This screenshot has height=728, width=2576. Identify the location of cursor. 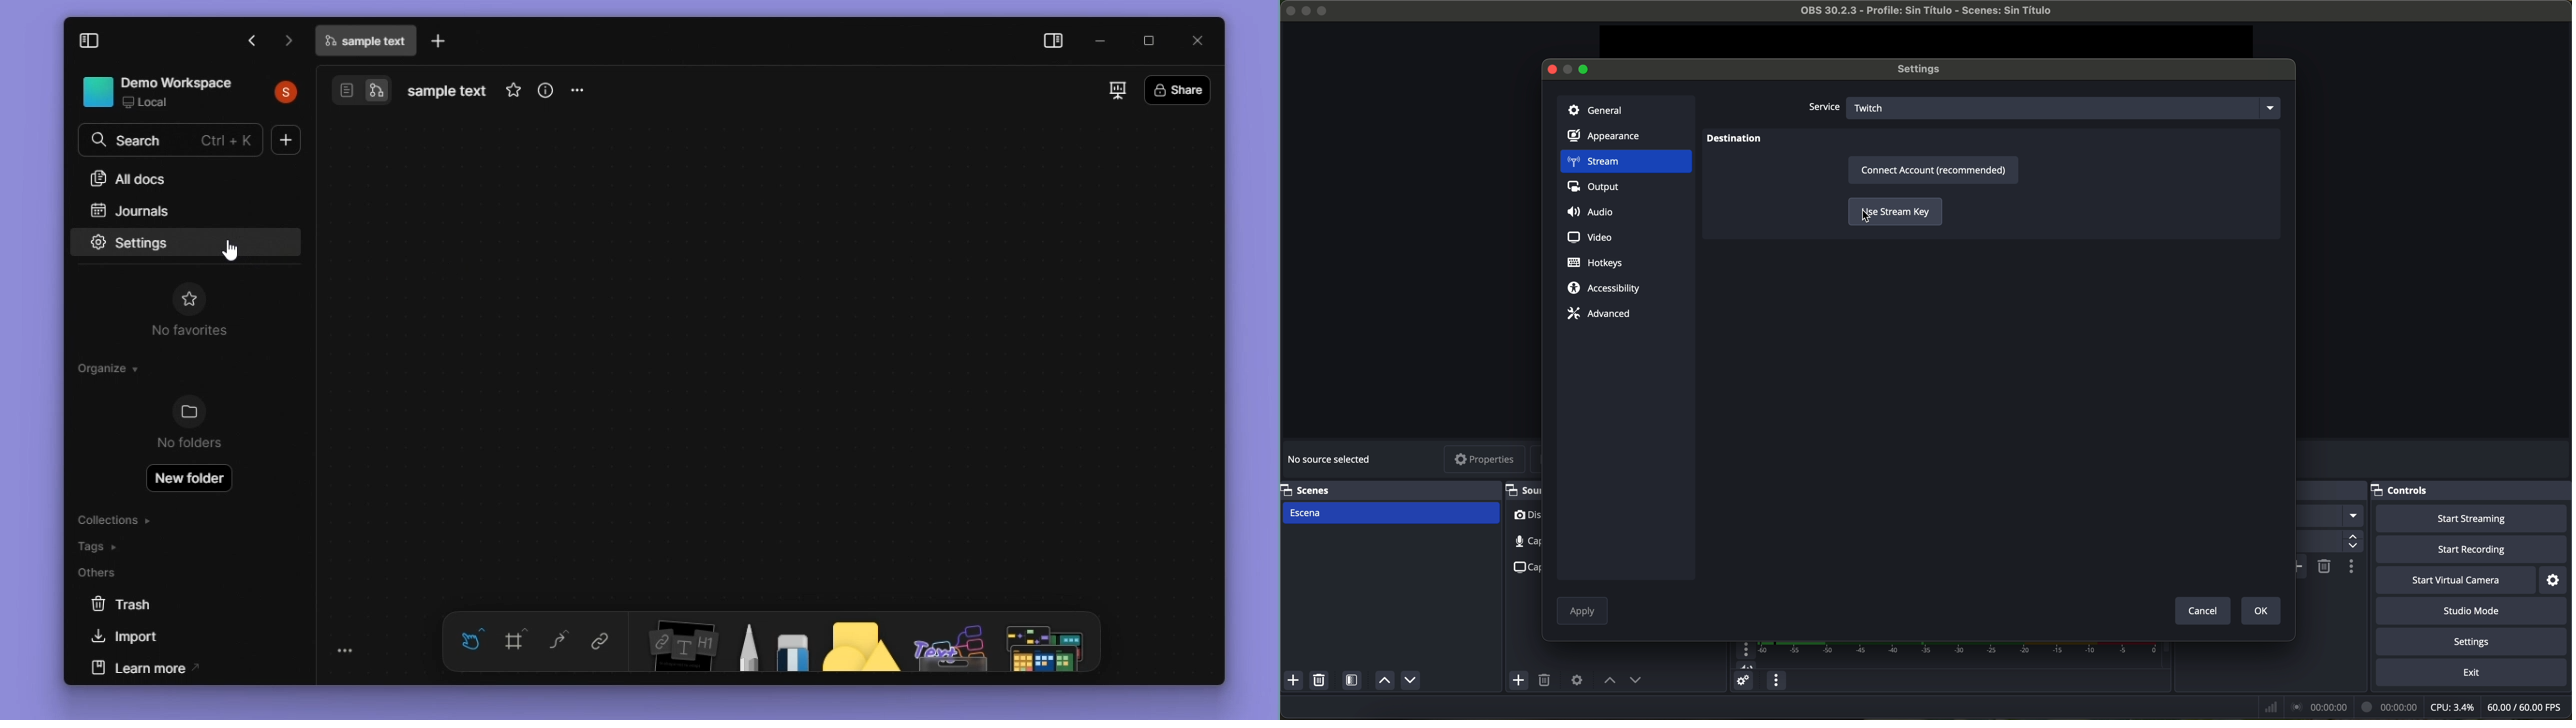
(235, 253).